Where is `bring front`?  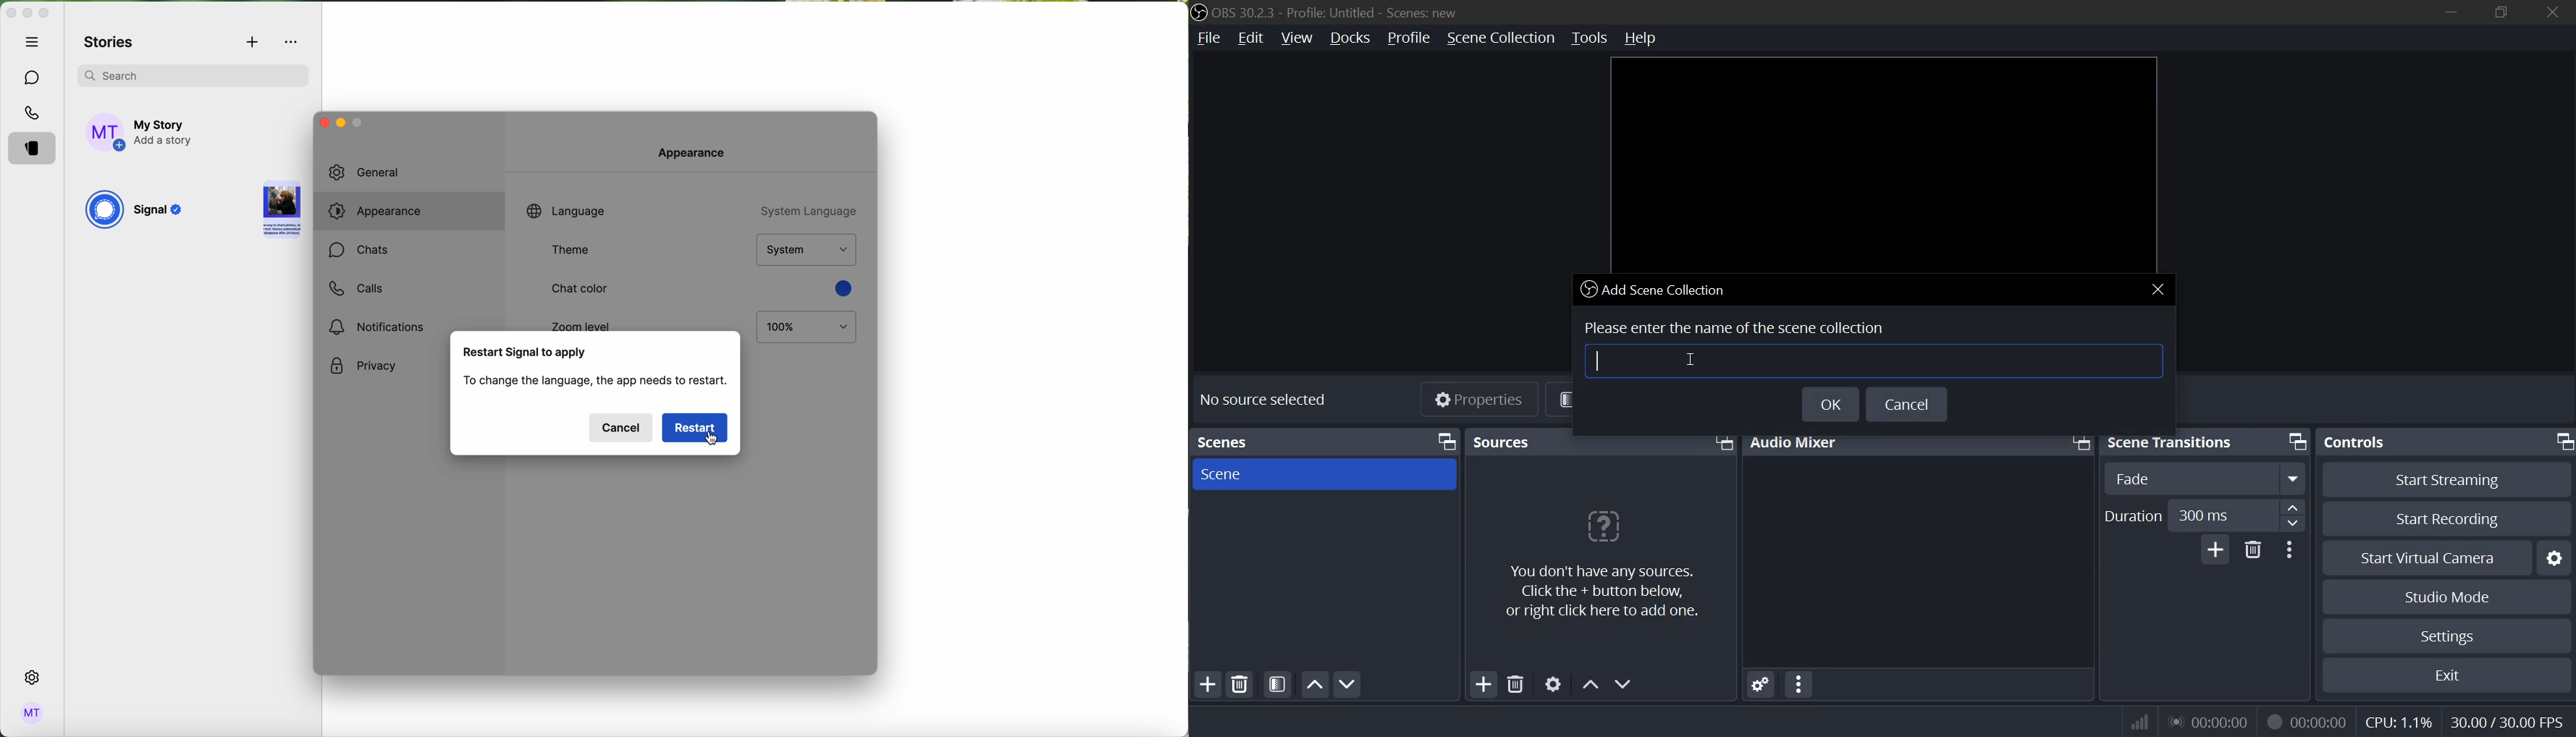
bring front is located at coordinates (2294, 441).